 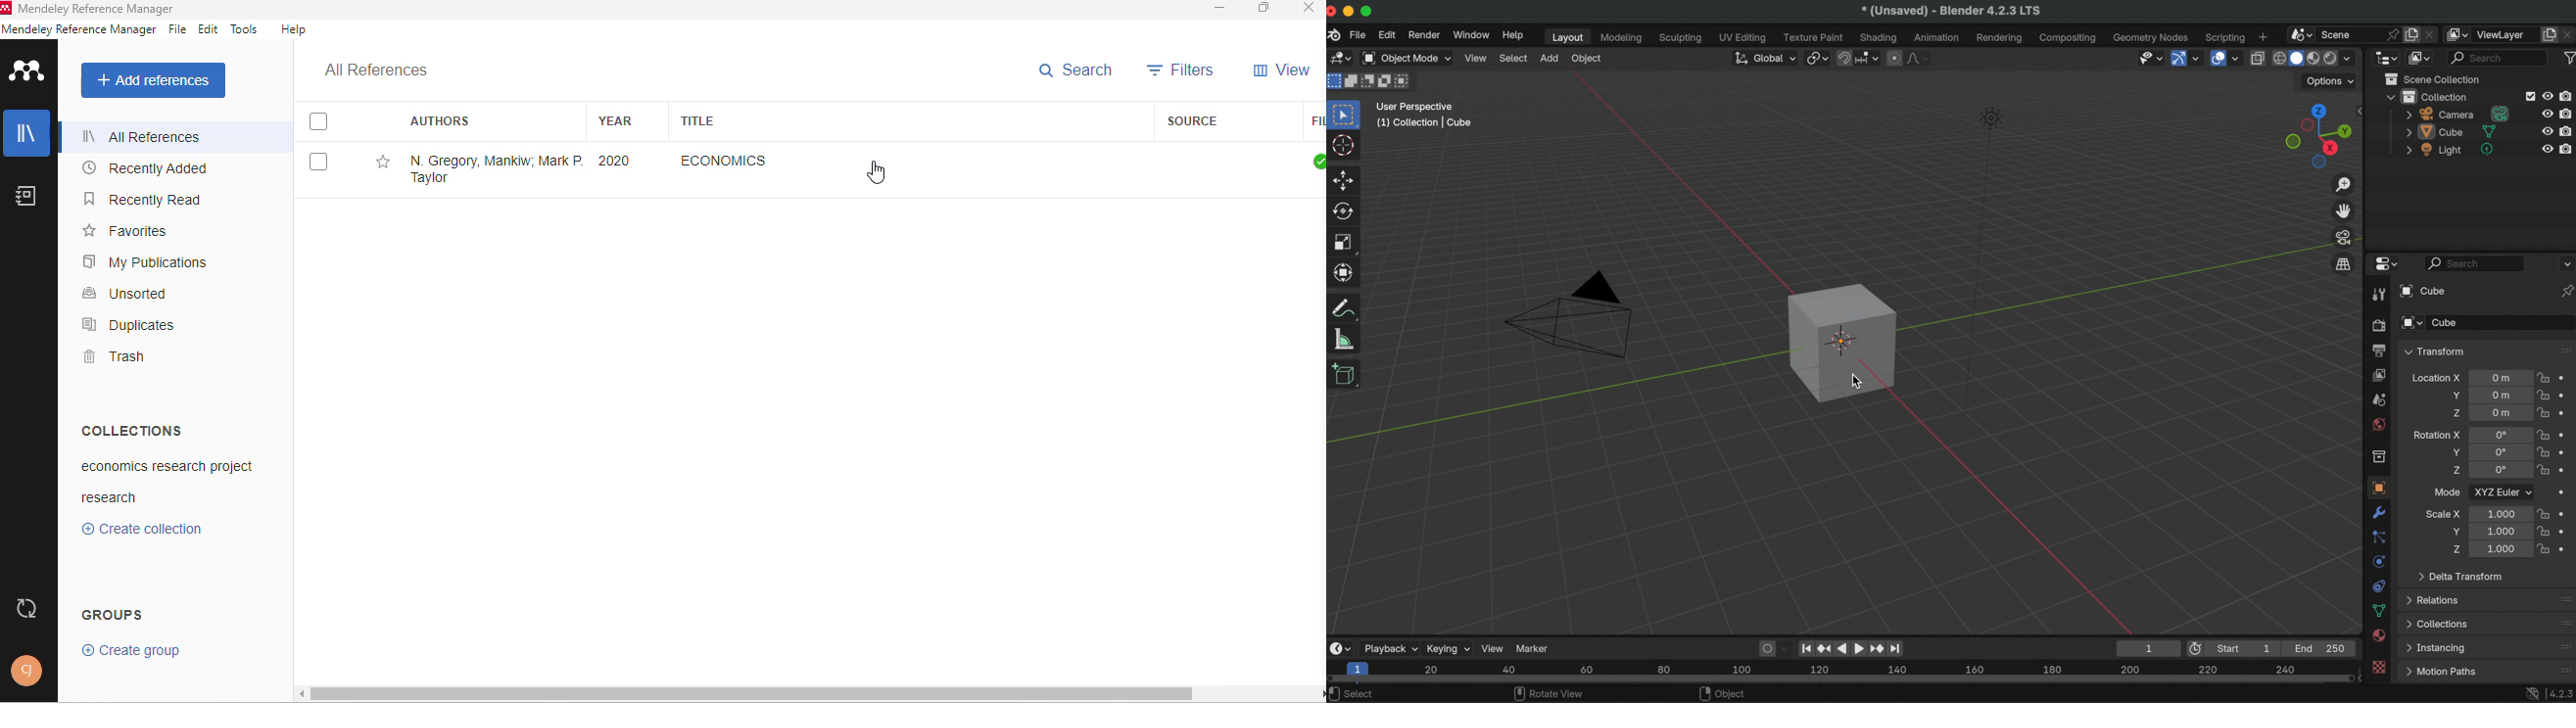 I want to click on network access, so click(x=2531, y=693).